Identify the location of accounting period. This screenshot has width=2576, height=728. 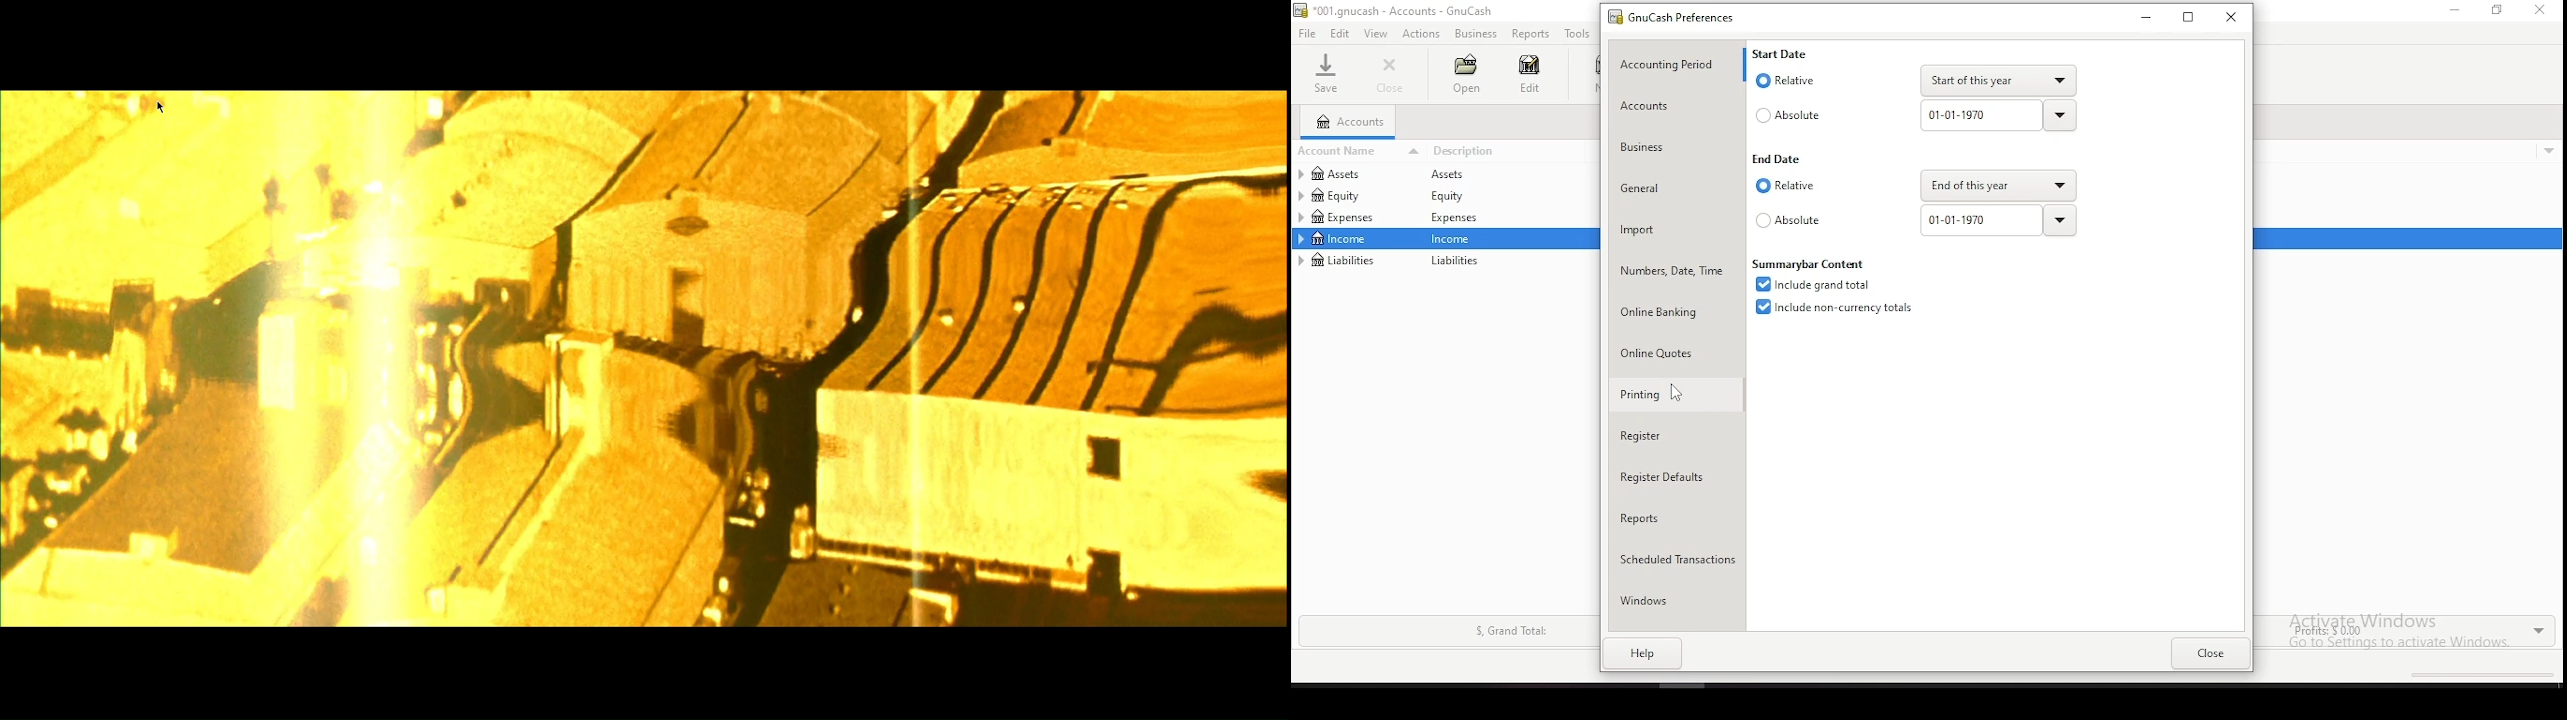
(1672, 63).